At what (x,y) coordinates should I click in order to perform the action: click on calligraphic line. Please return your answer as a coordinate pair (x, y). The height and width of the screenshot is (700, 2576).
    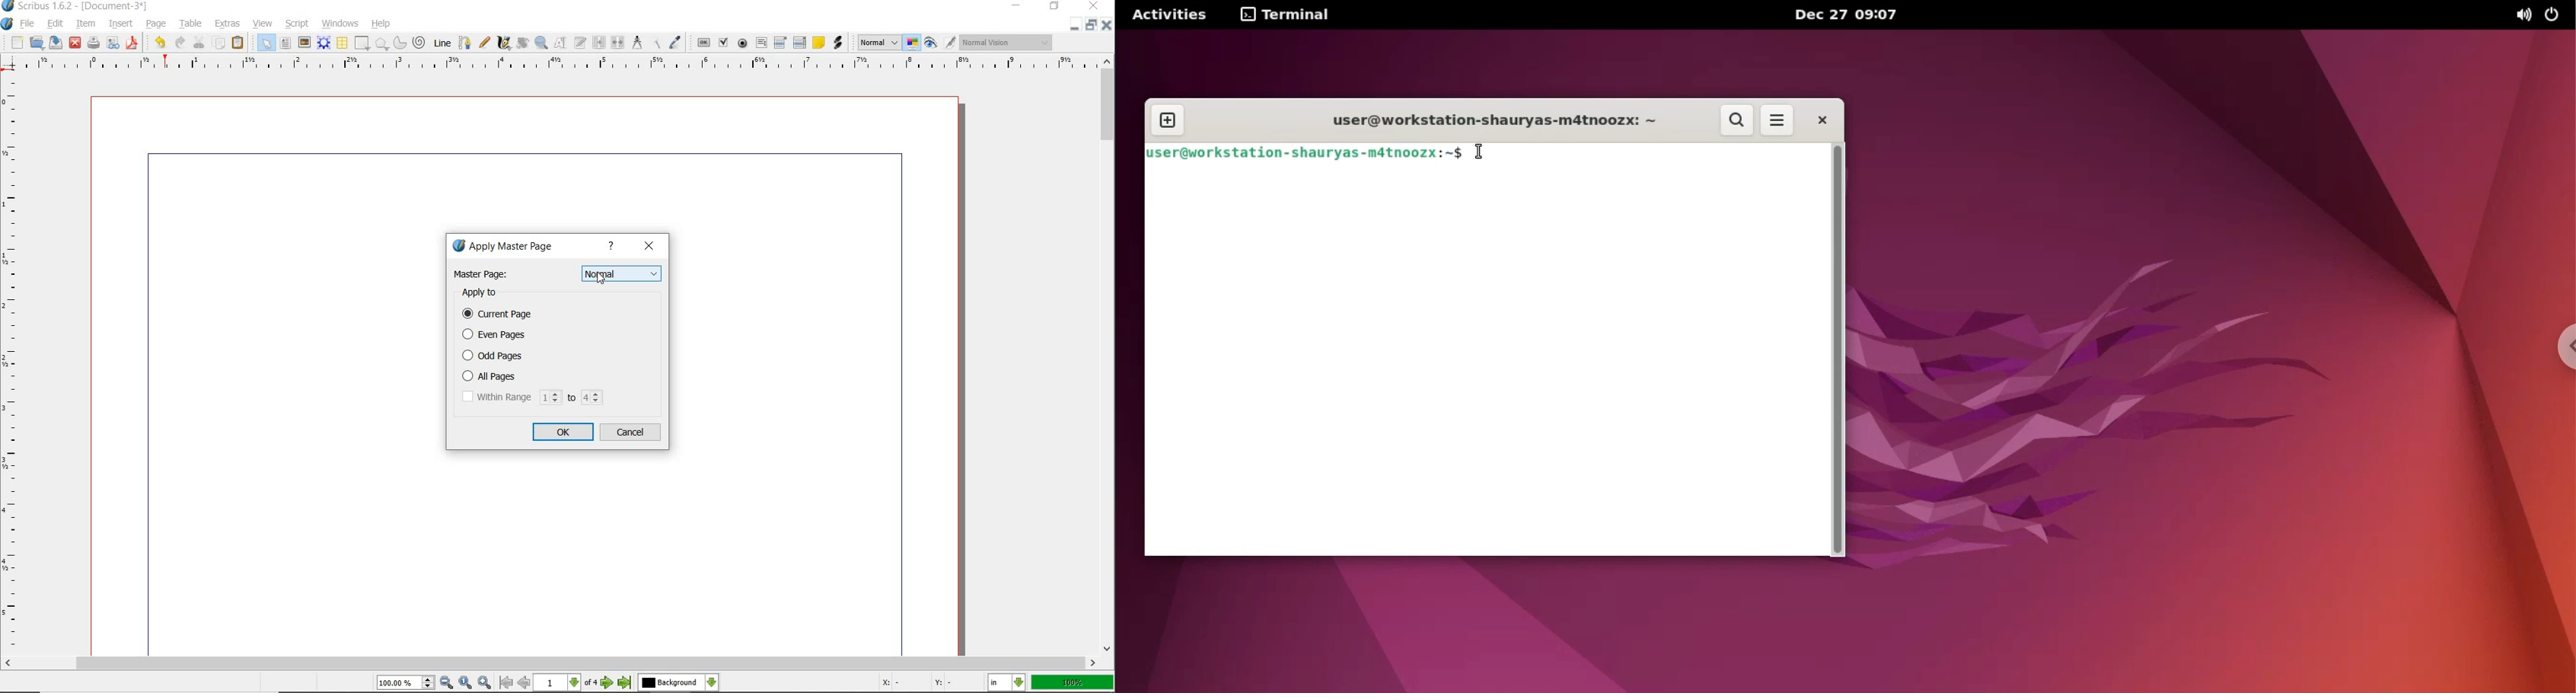
    Looking at the image, I should click on (504, 44).